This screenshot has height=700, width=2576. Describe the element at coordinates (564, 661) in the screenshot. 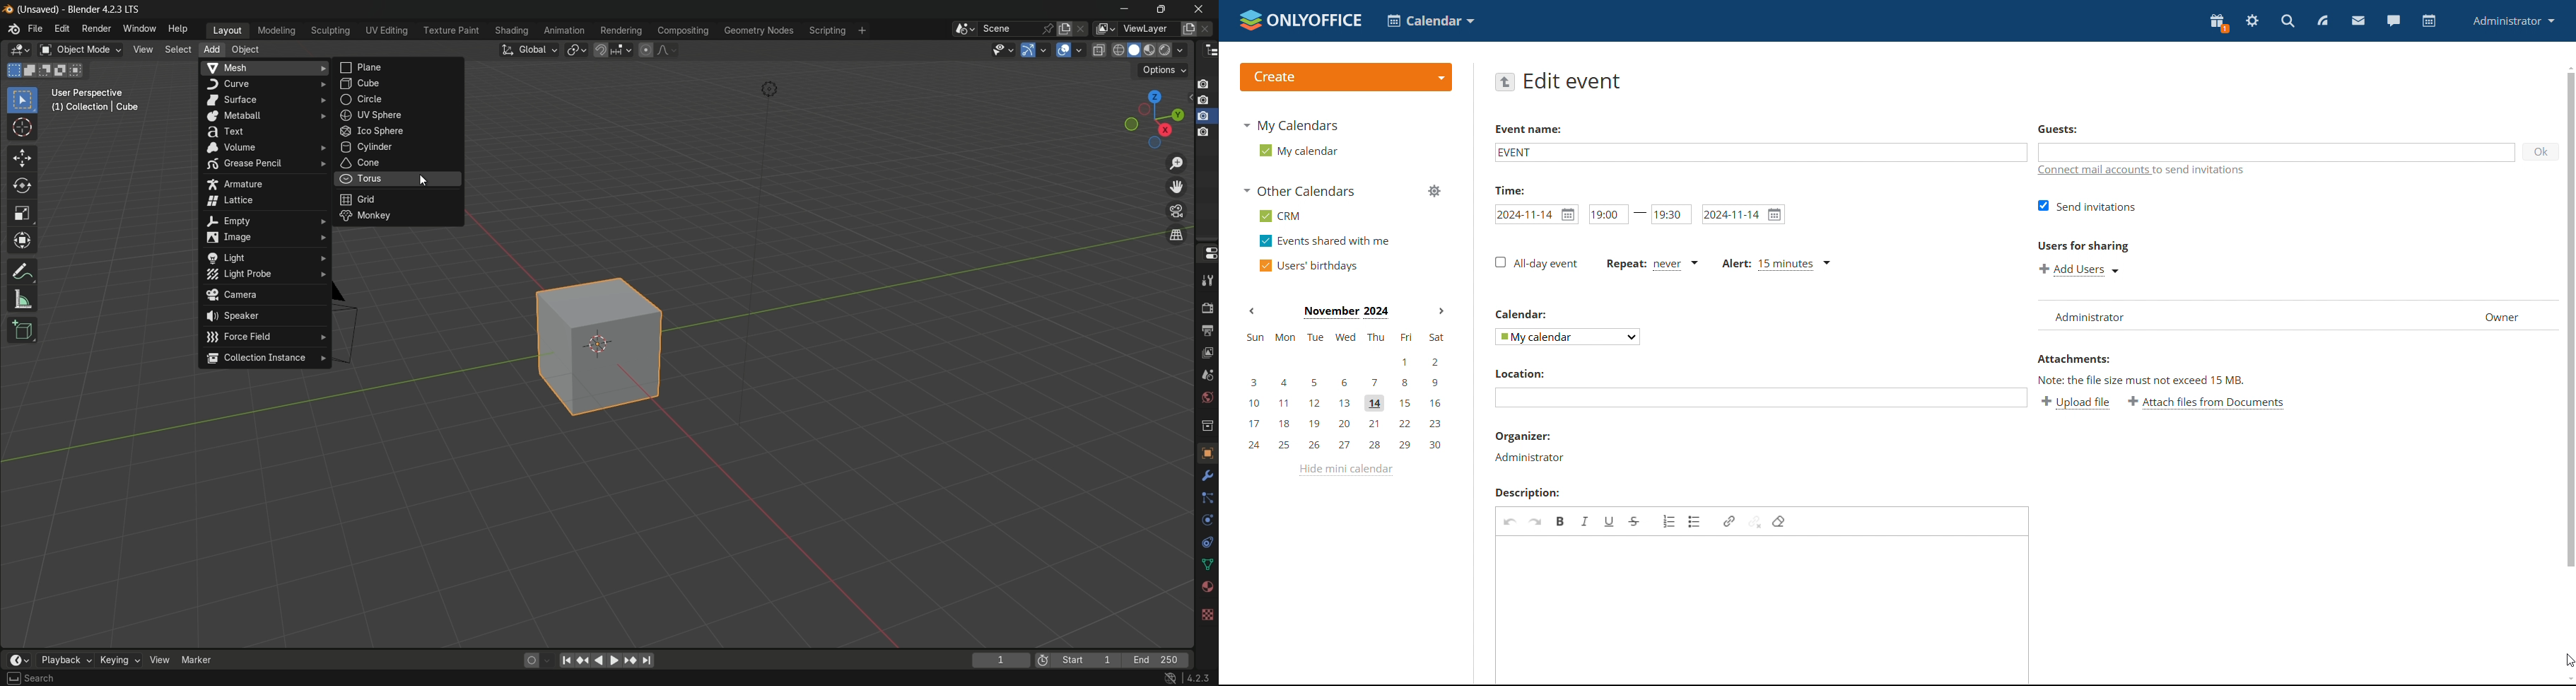

I see `jump to endpoint` at that location.